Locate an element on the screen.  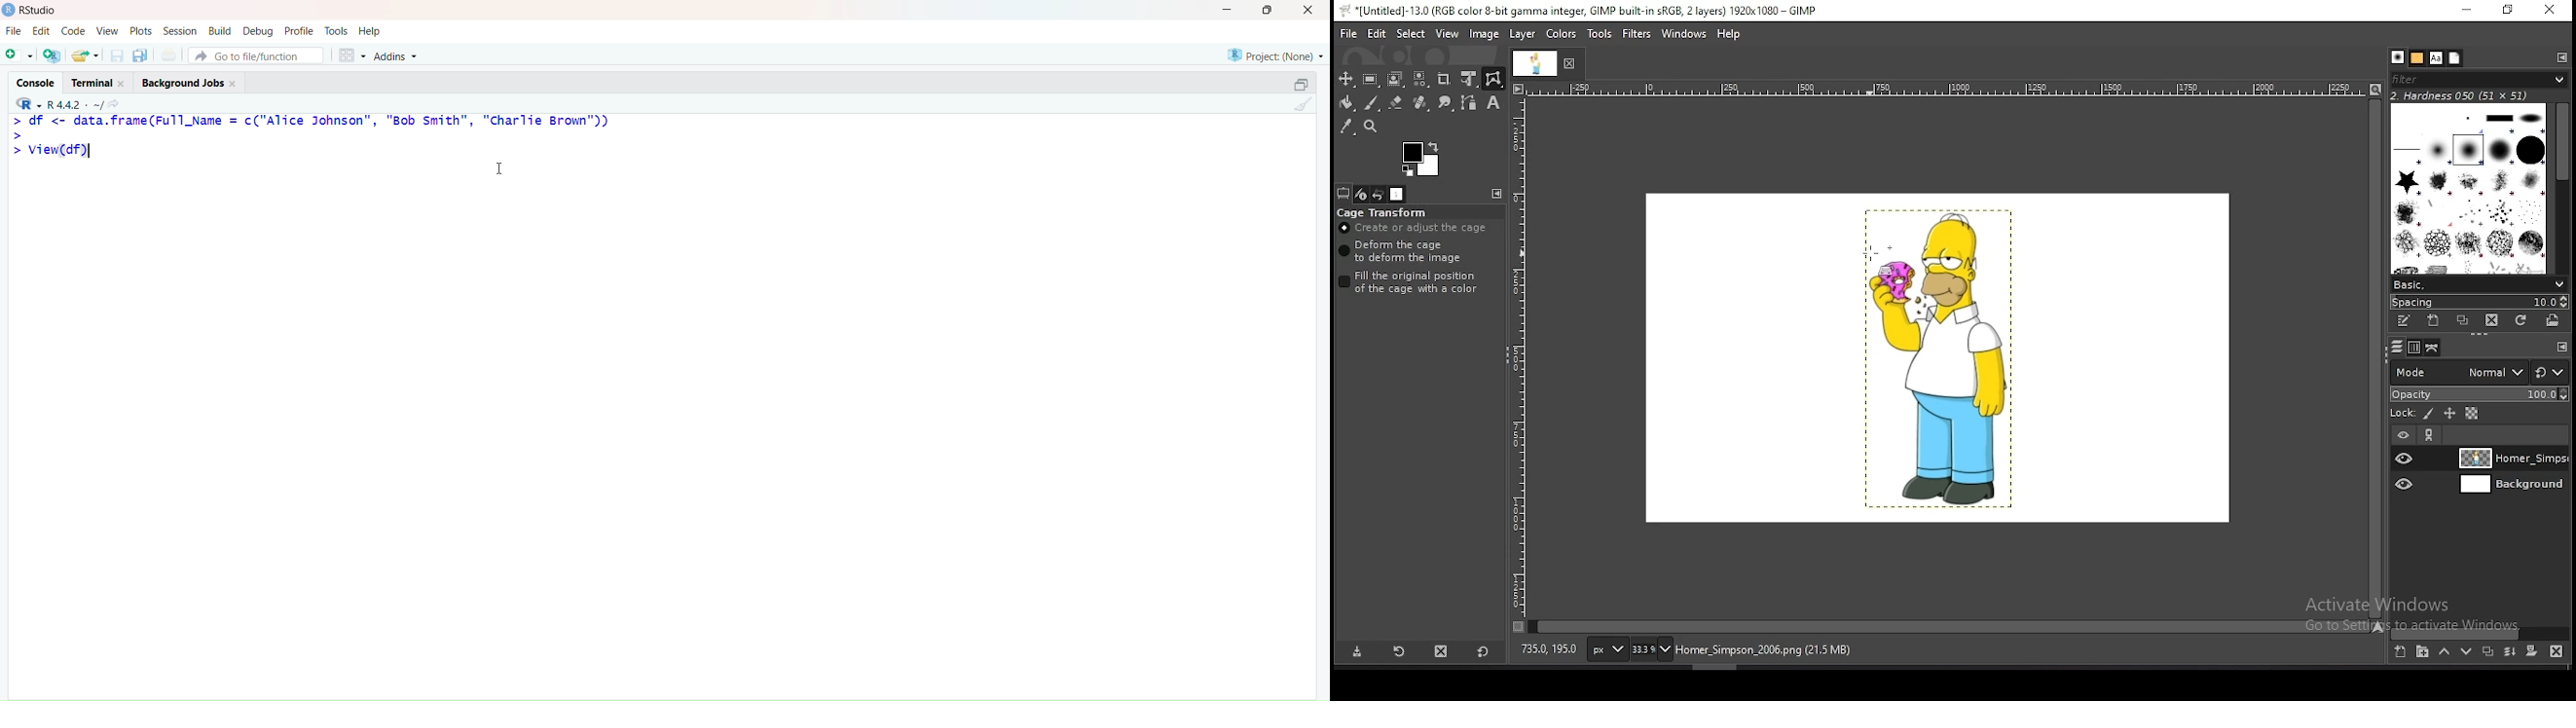
View the current working directory is located at coordinates (116, 103).